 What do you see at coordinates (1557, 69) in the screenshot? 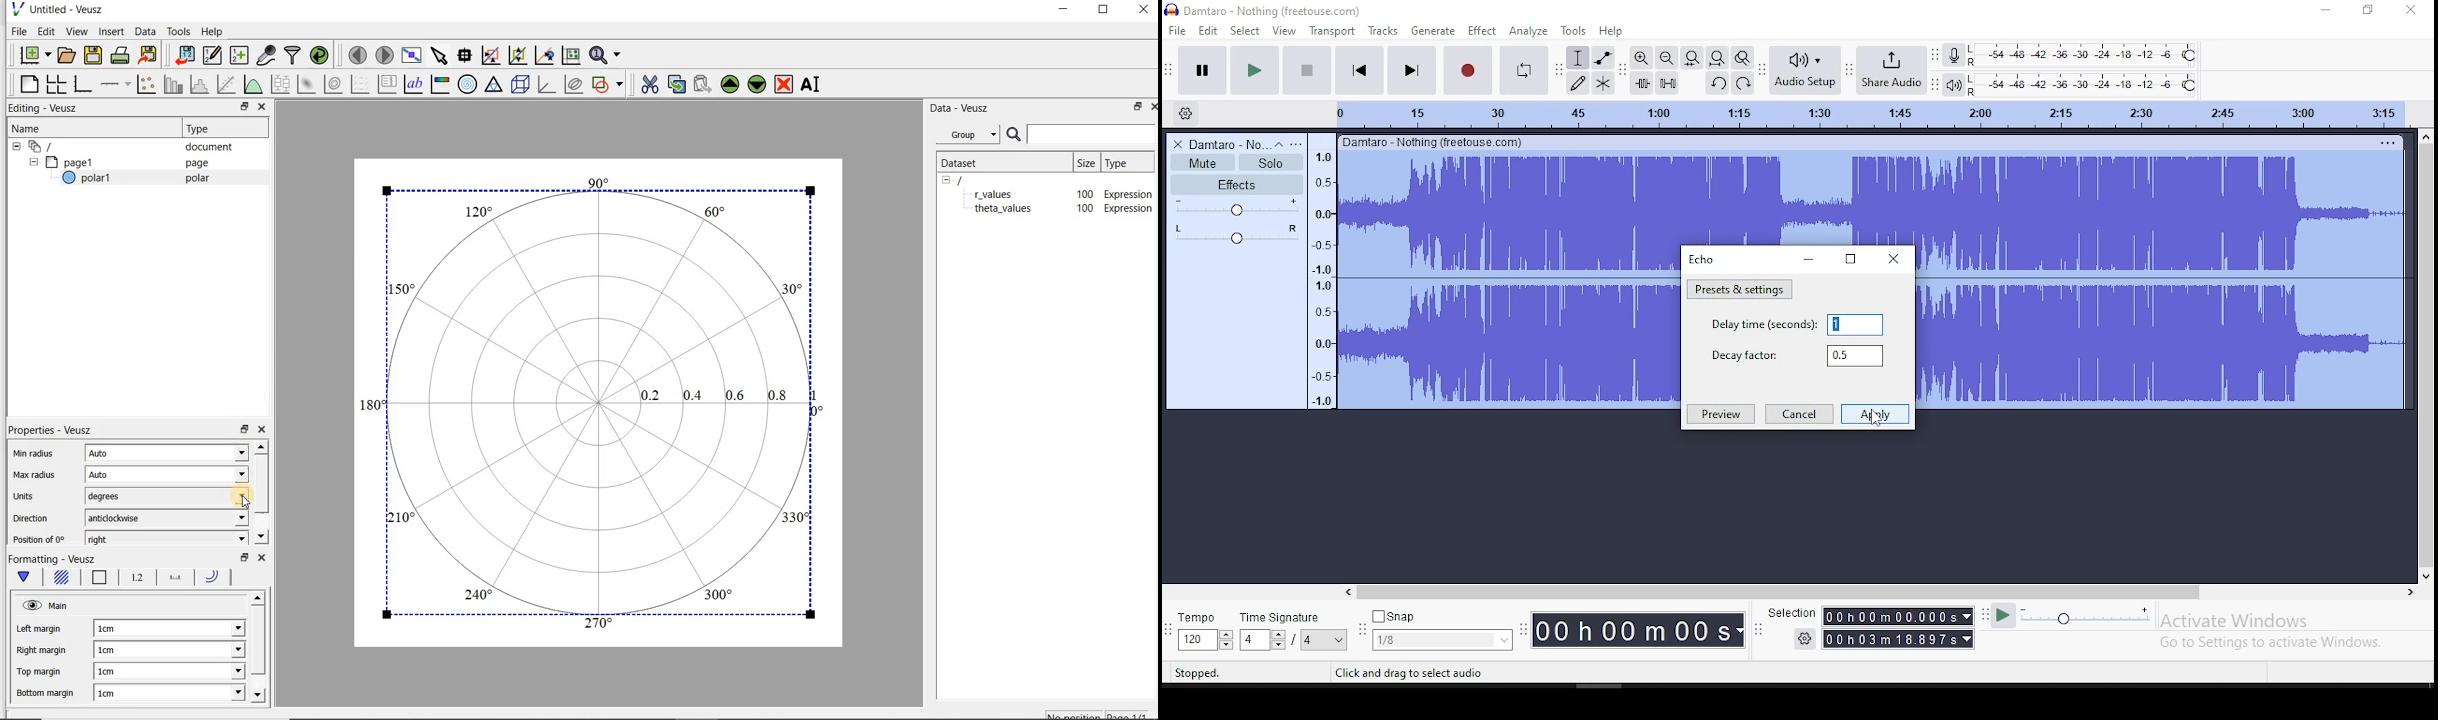
I see `` at bounding box center [1557, 69].